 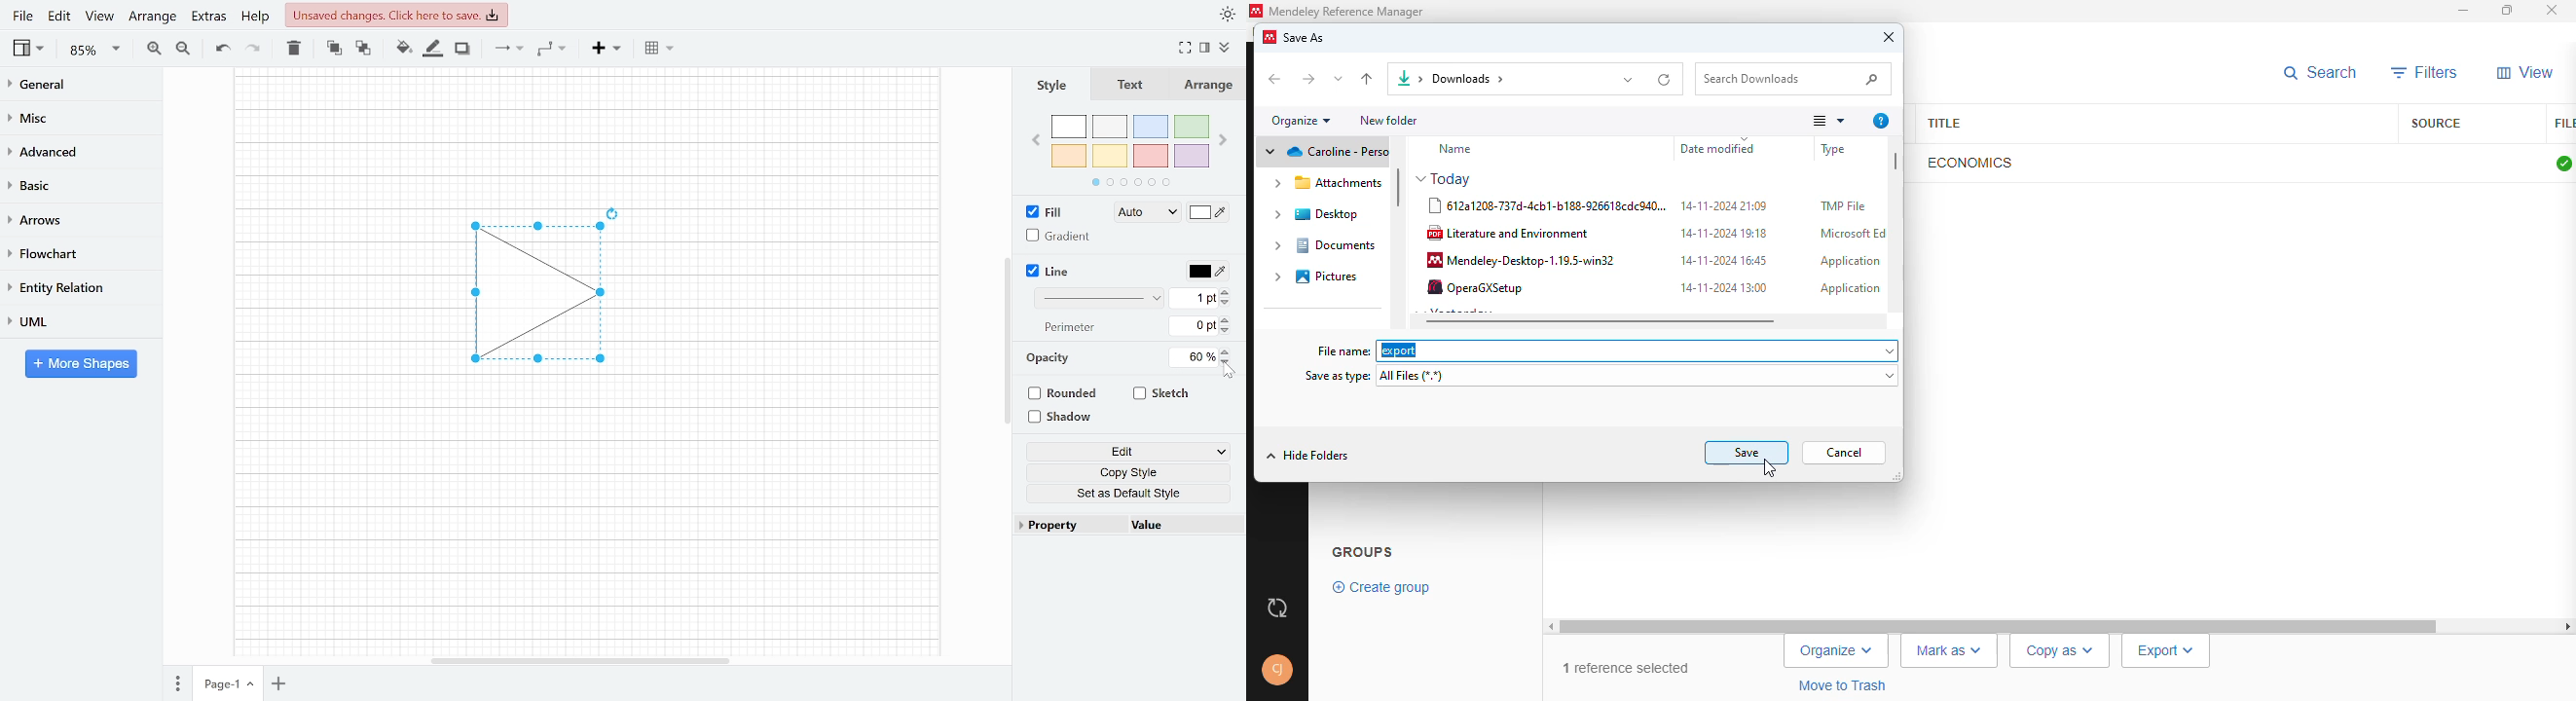 I want to click on Format (Ctrl+Shift+P), so click(x=1205, y=49).